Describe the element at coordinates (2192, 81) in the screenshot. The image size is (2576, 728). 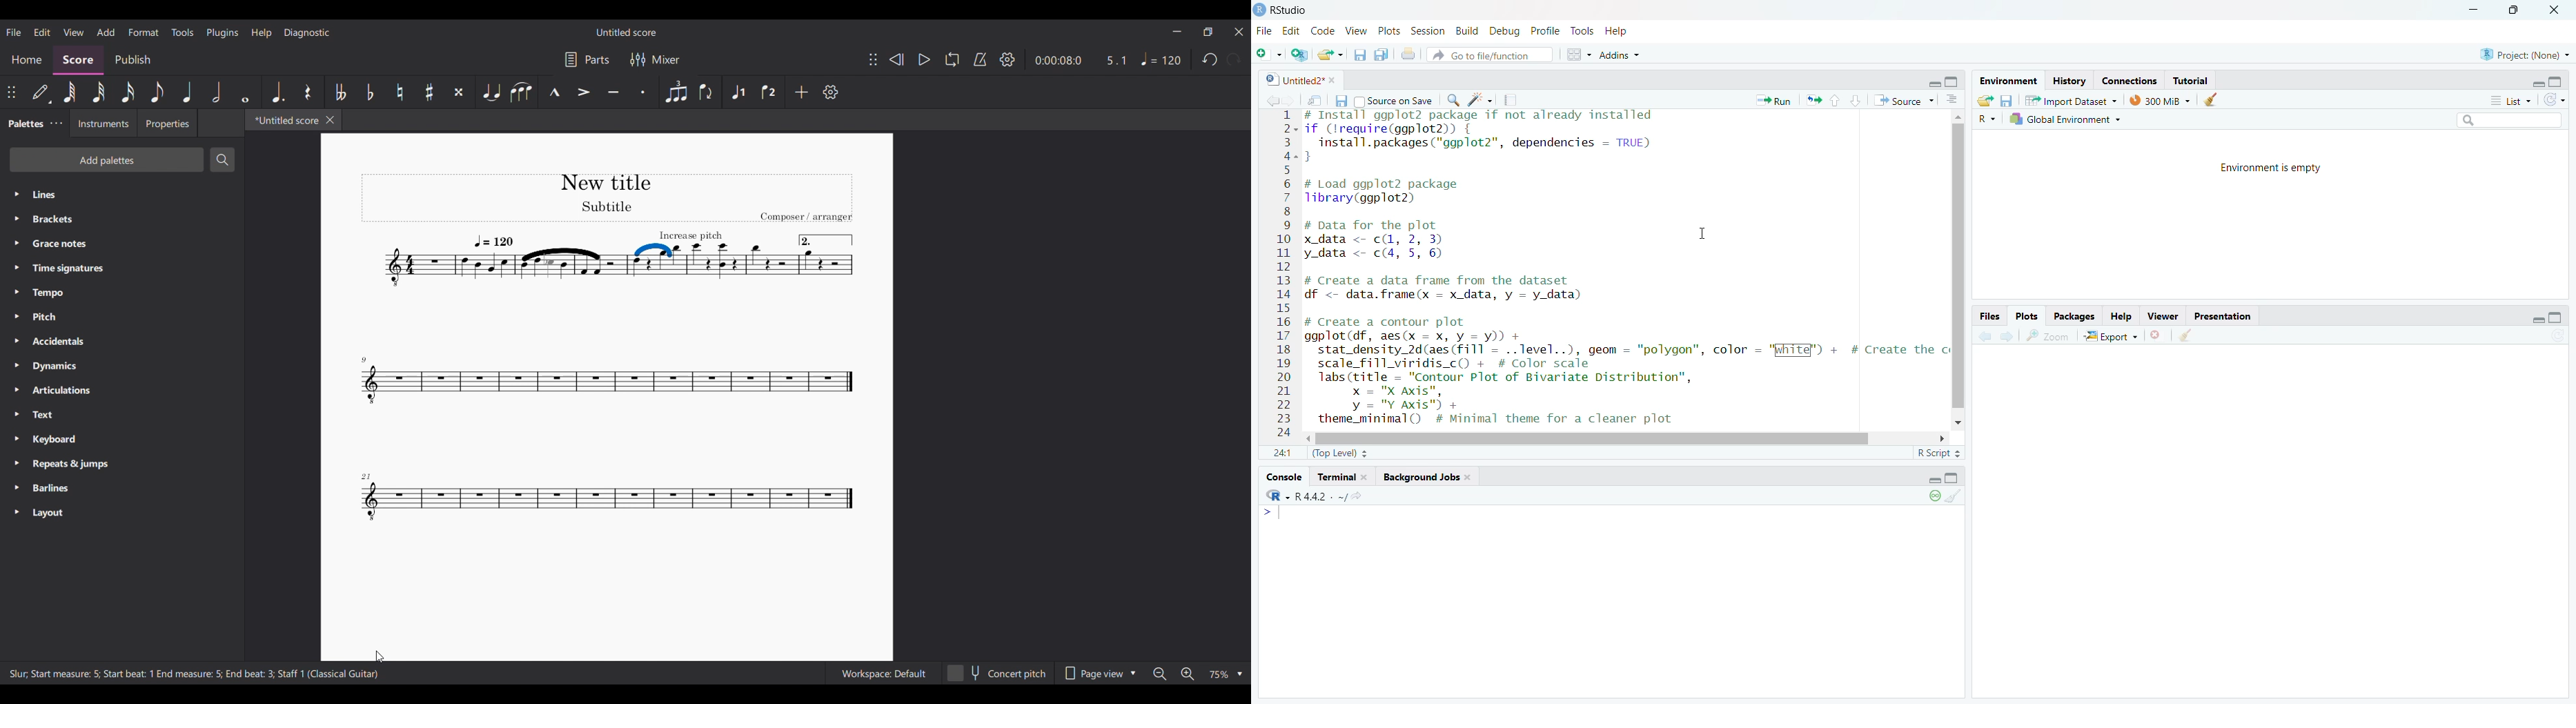
I see `Tutorial` at that location.